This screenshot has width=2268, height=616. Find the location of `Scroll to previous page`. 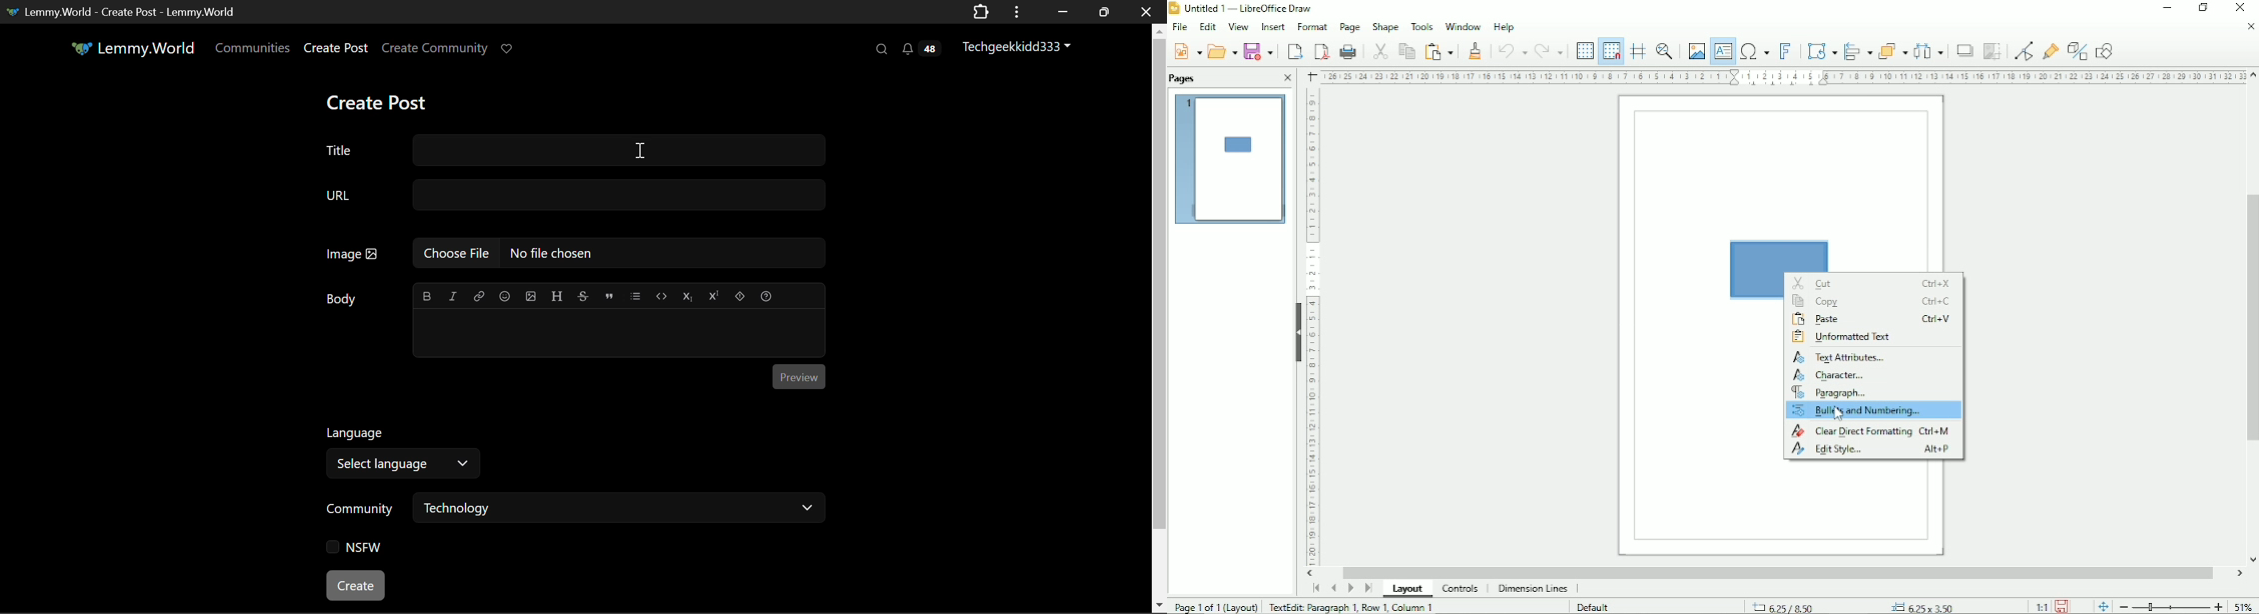

Scroll to previous page is located at coordinates (1333, 588).